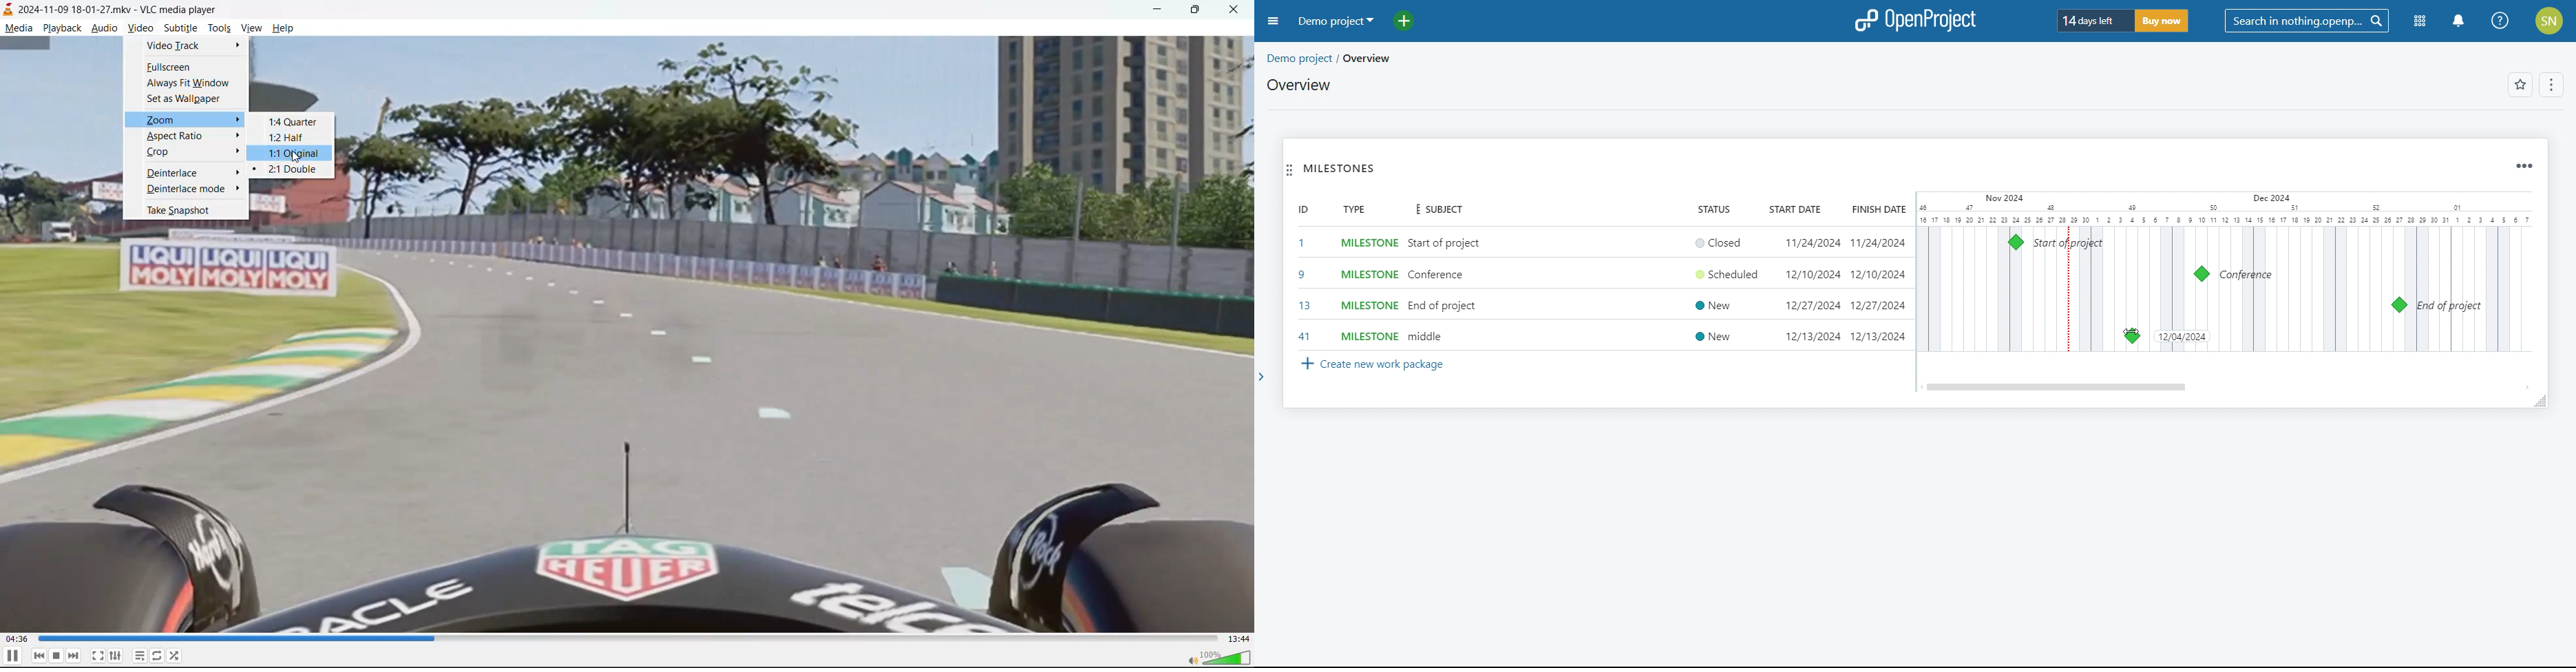 Image resolution: width=2576 pixels, height=672 pixels. Describe the element at coordinates (193, 188) in the screenshot. I see `deinterlace mode` at that location.